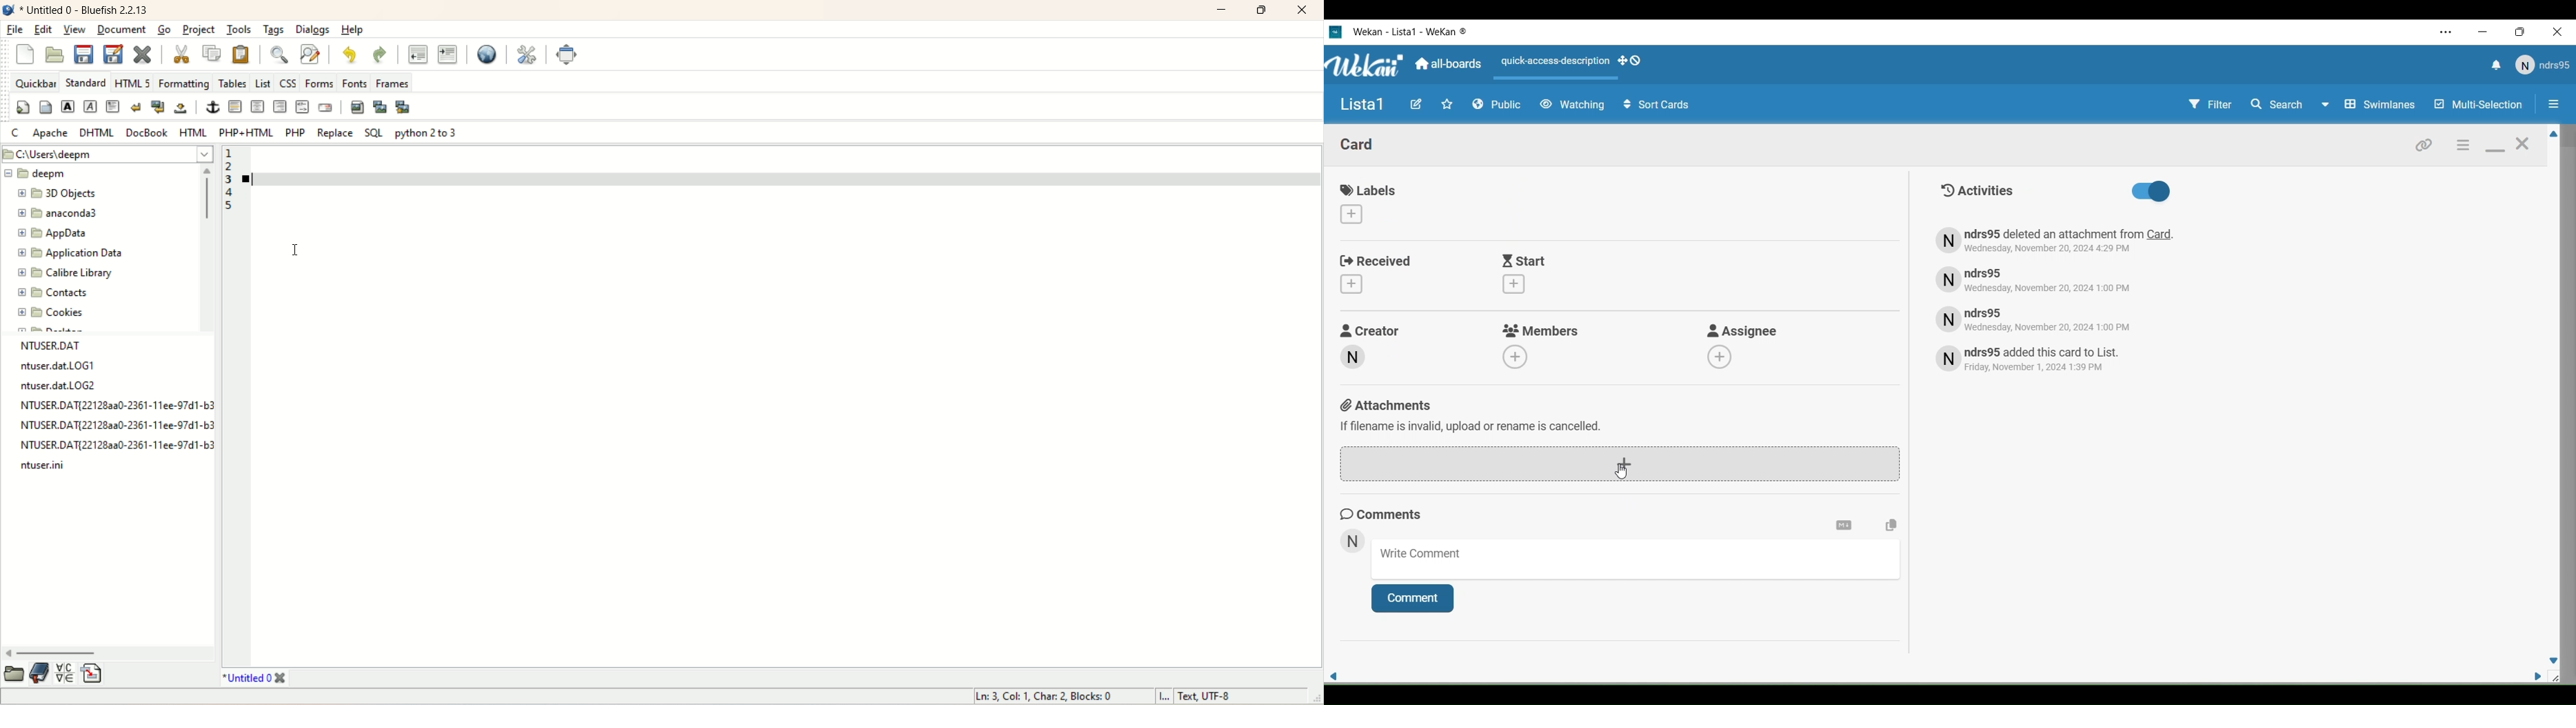  I want to click on line numbers, so click(229, 182).